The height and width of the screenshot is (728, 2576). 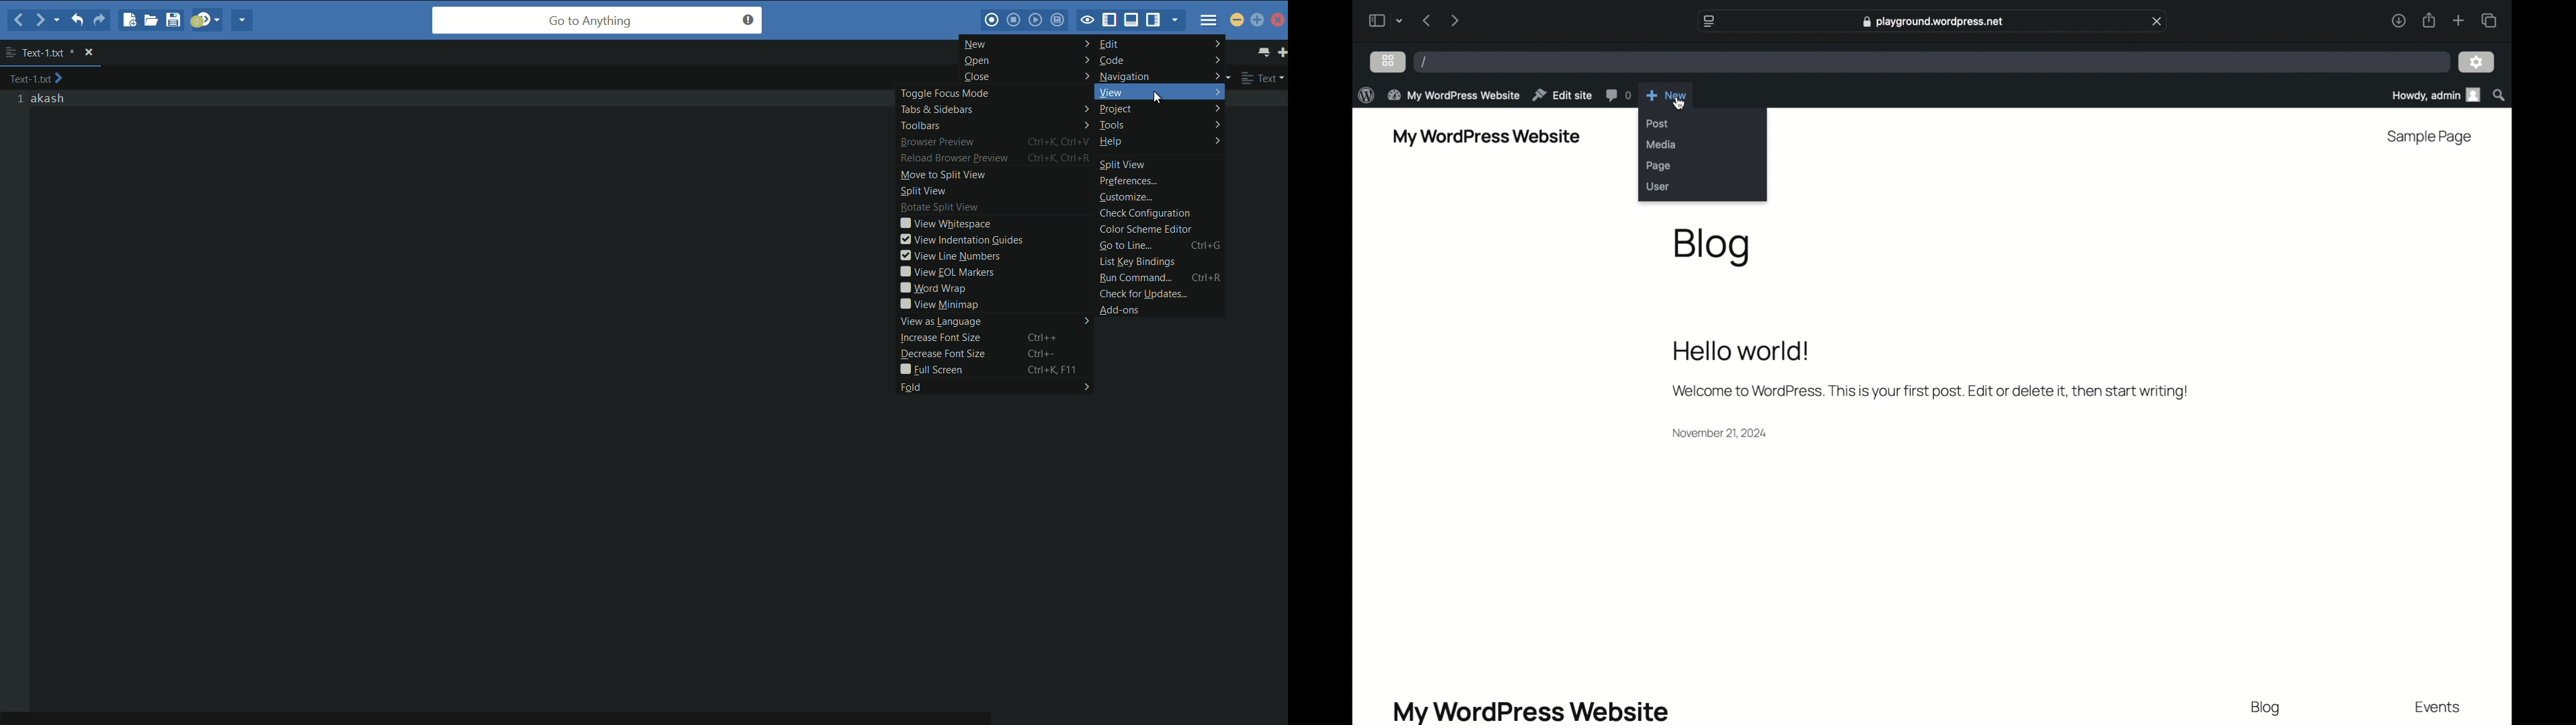 I want to click on show tab overview, so click(x=2489, y=21).